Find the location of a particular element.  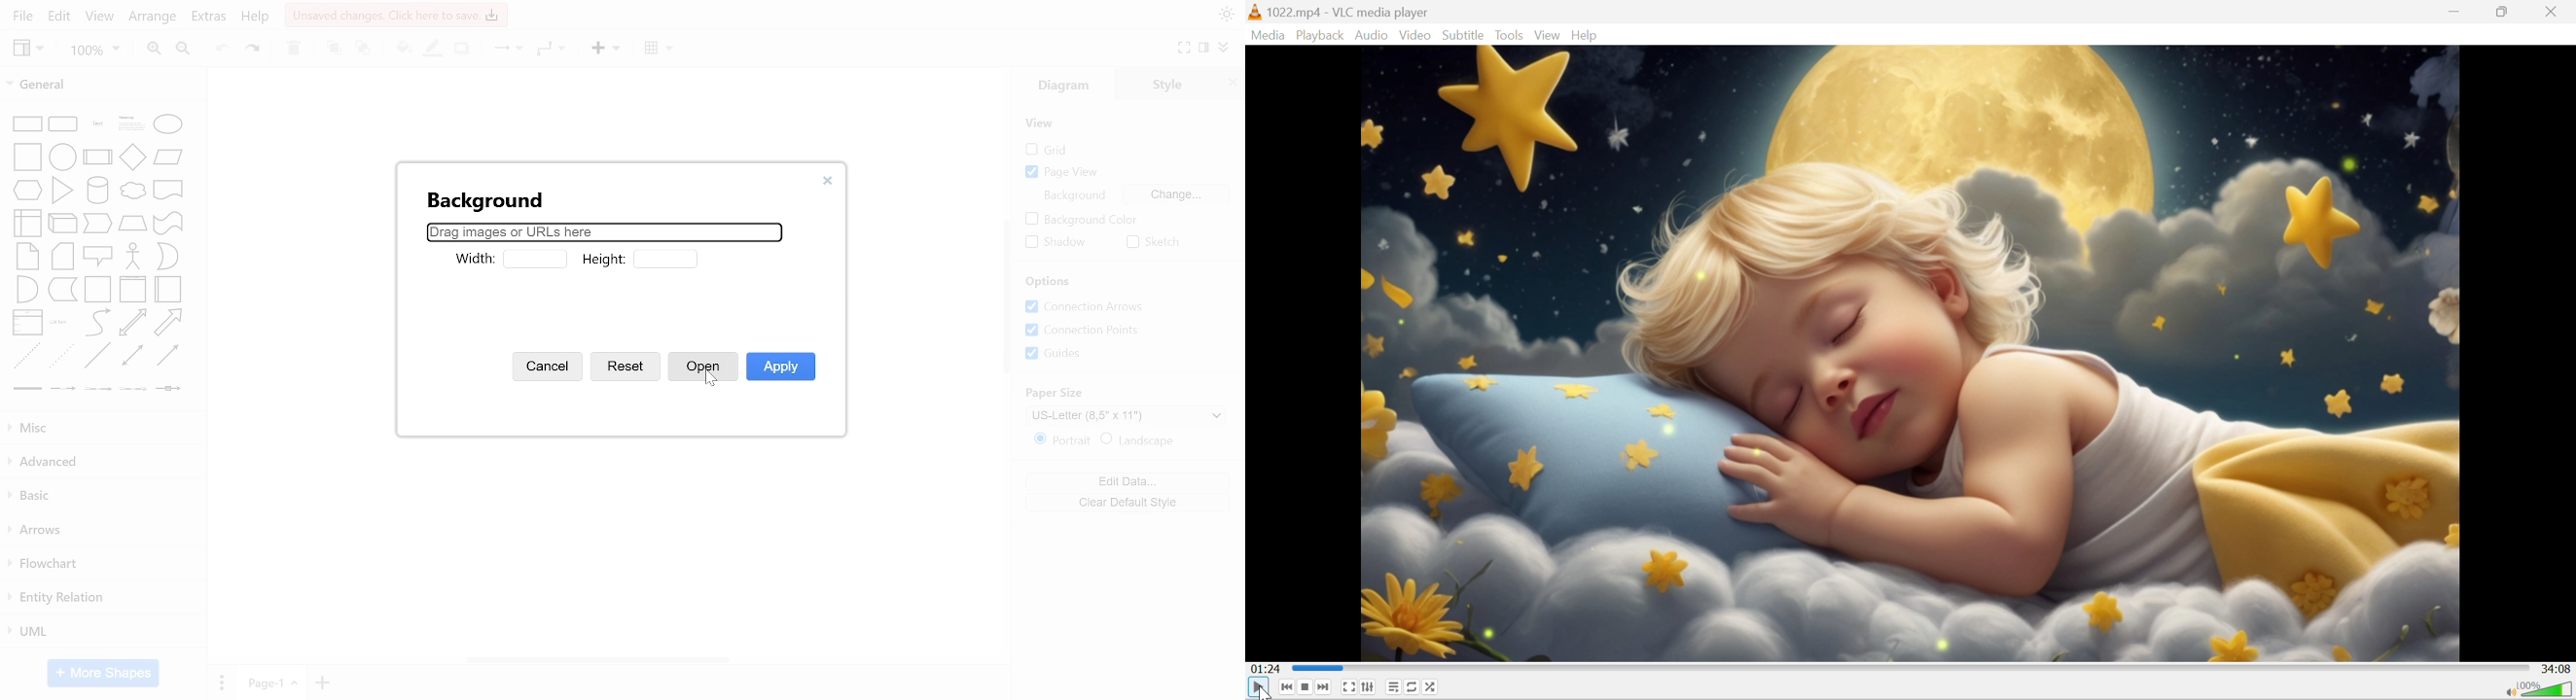

zoom in is located at coordinates (153, 50).